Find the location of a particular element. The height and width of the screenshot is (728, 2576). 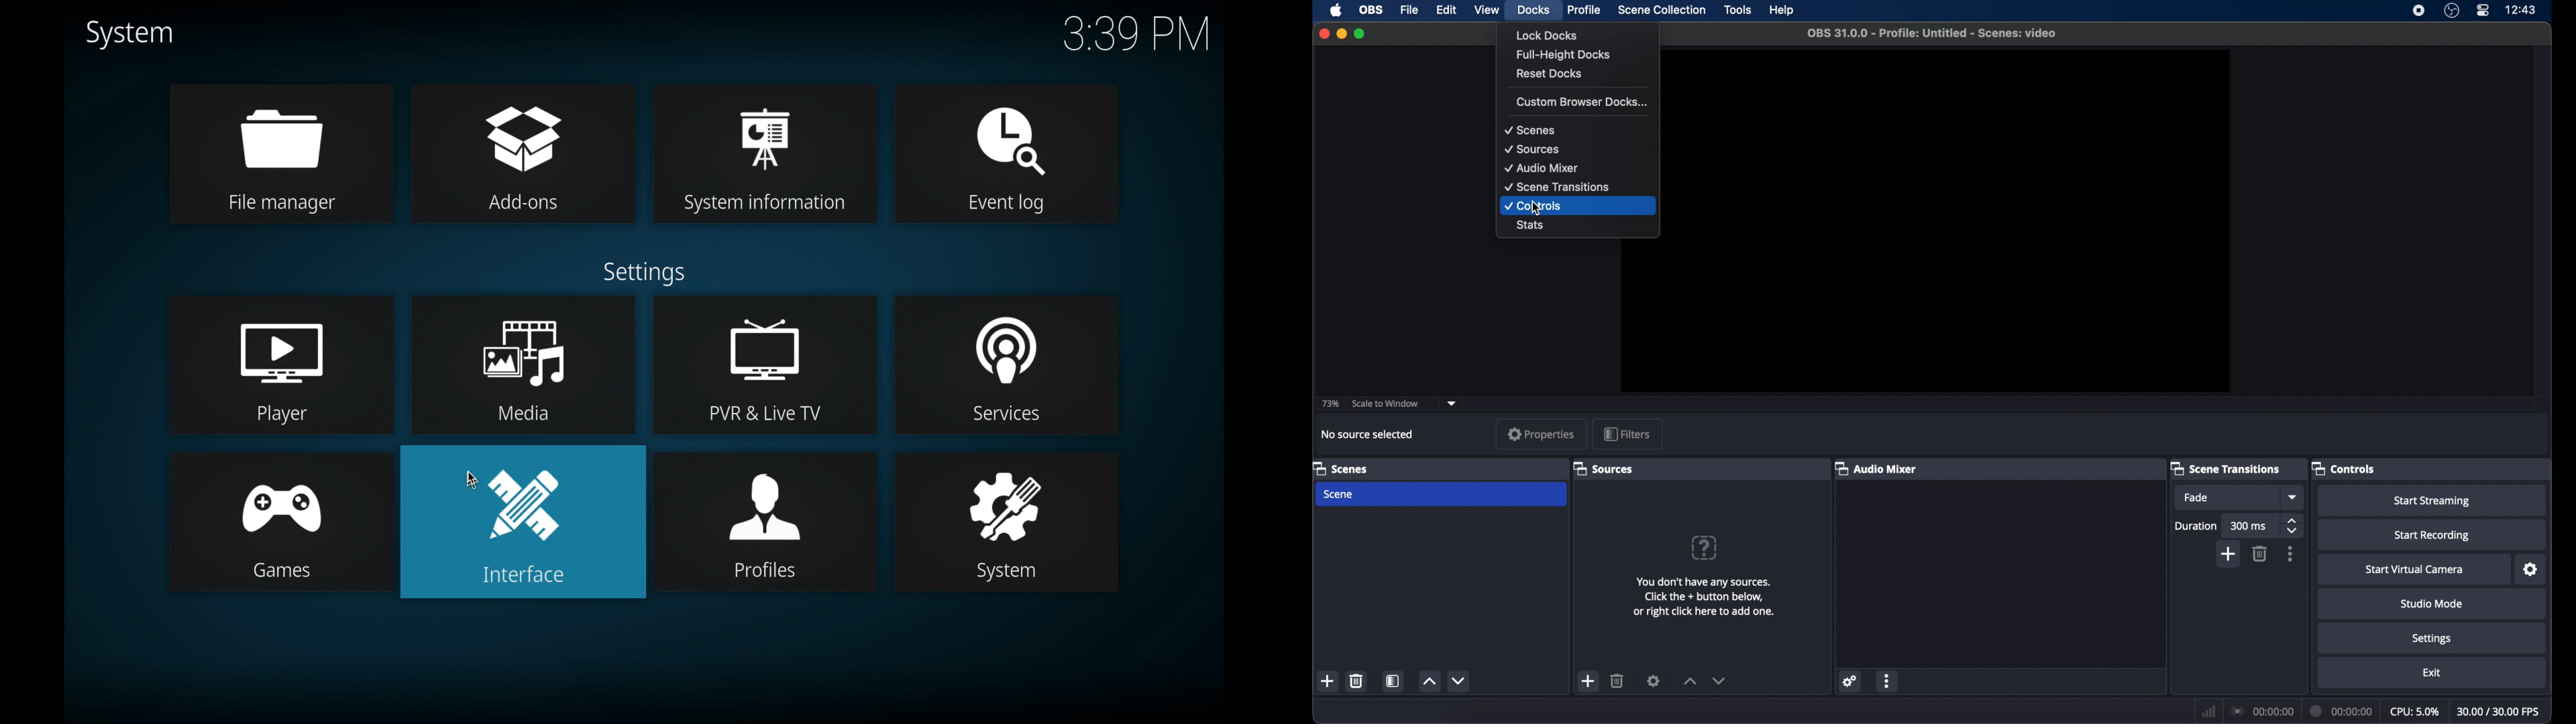

settings is located at coordinates (1850, 681).